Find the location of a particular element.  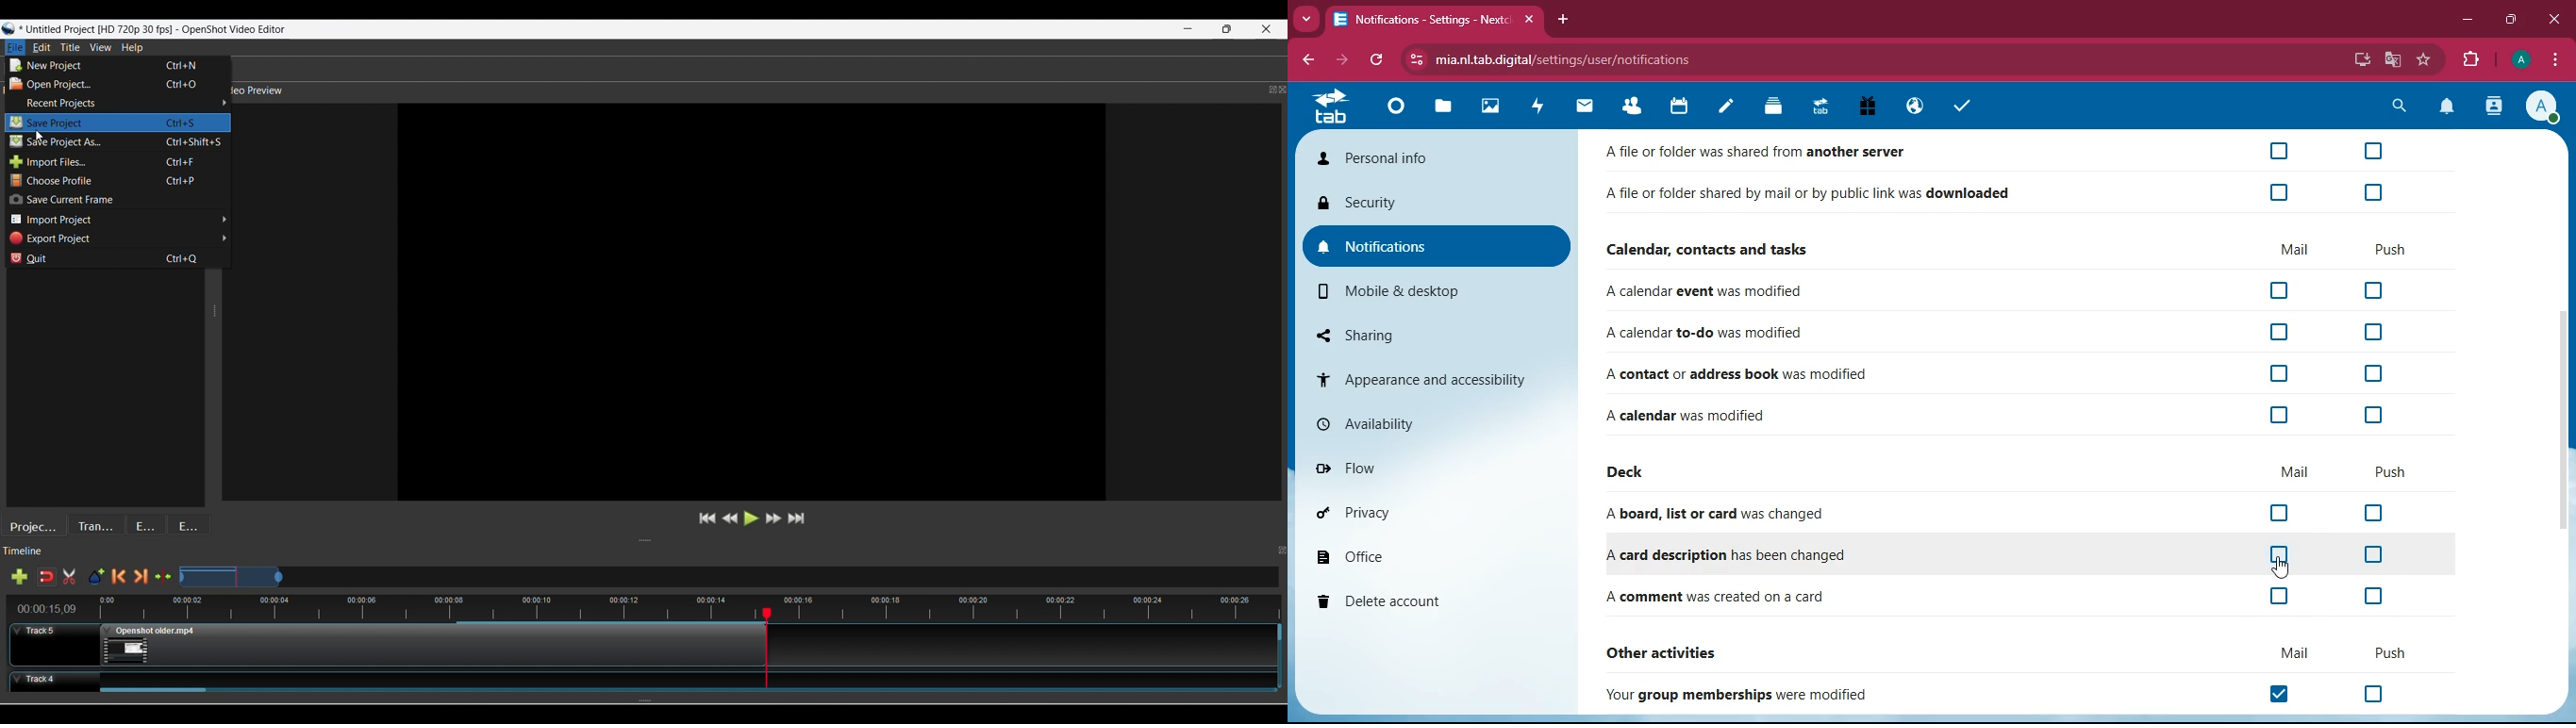

Recent projects is located at coordinates (119, 103).